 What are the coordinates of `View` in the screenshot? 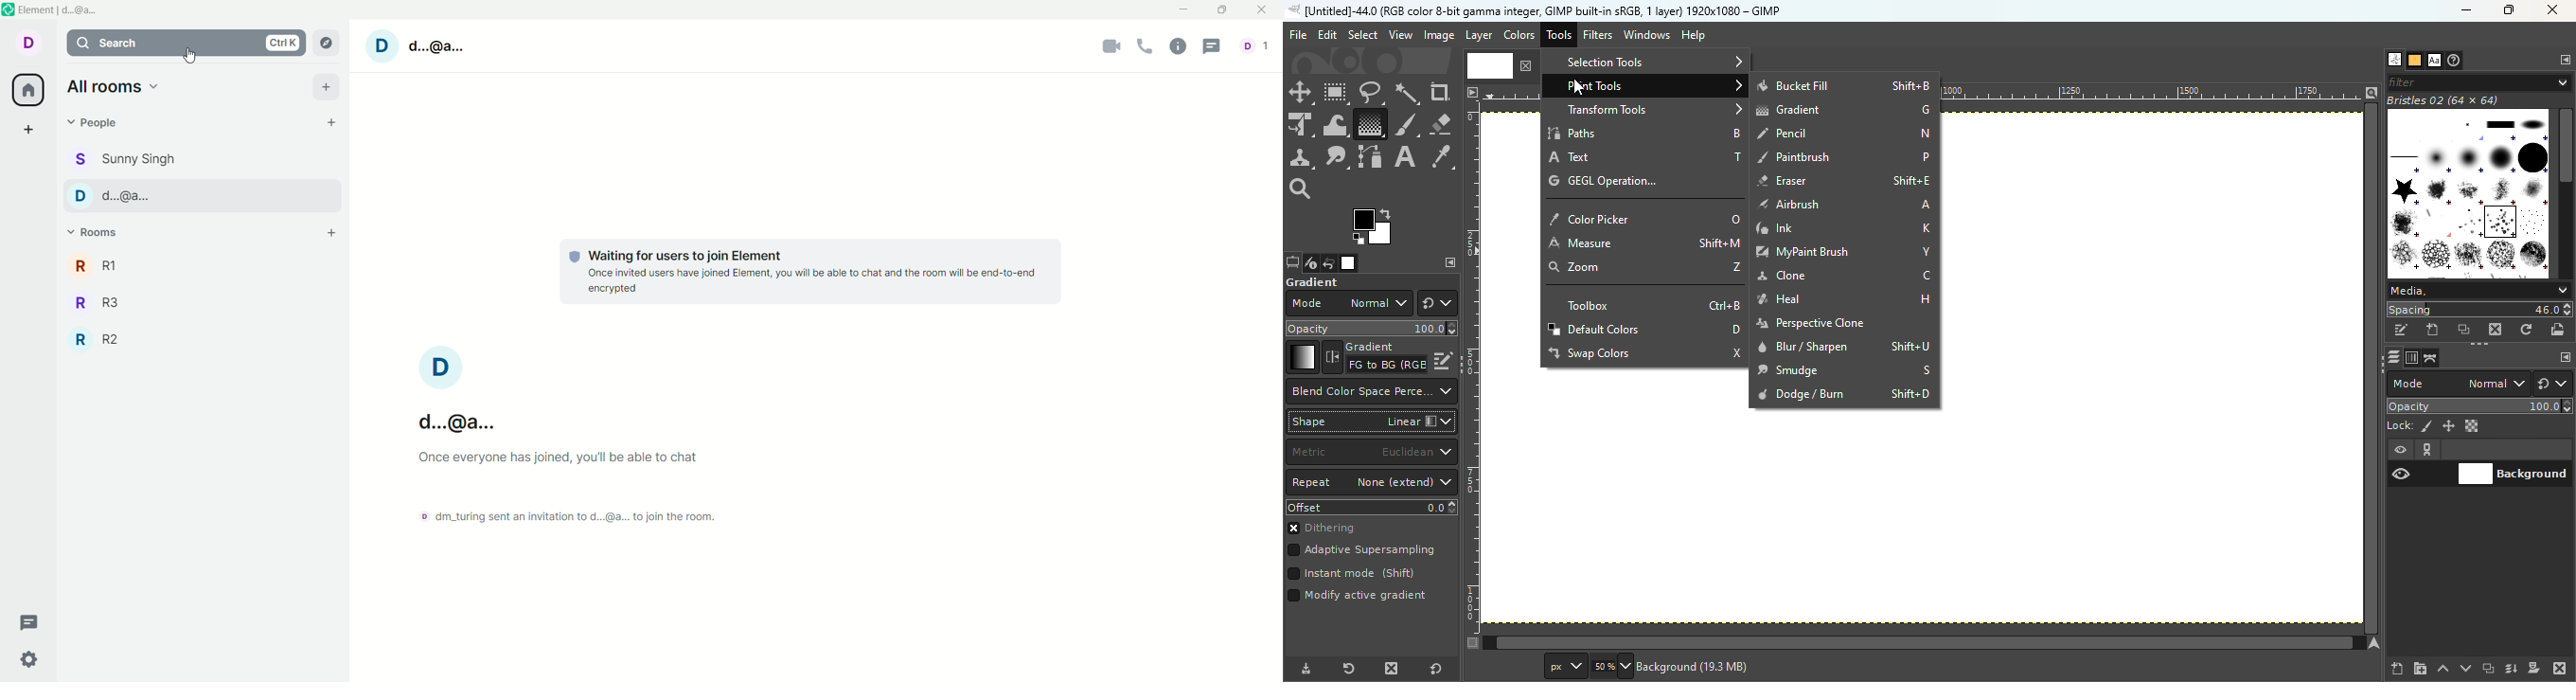 It's located at (1401, 35).